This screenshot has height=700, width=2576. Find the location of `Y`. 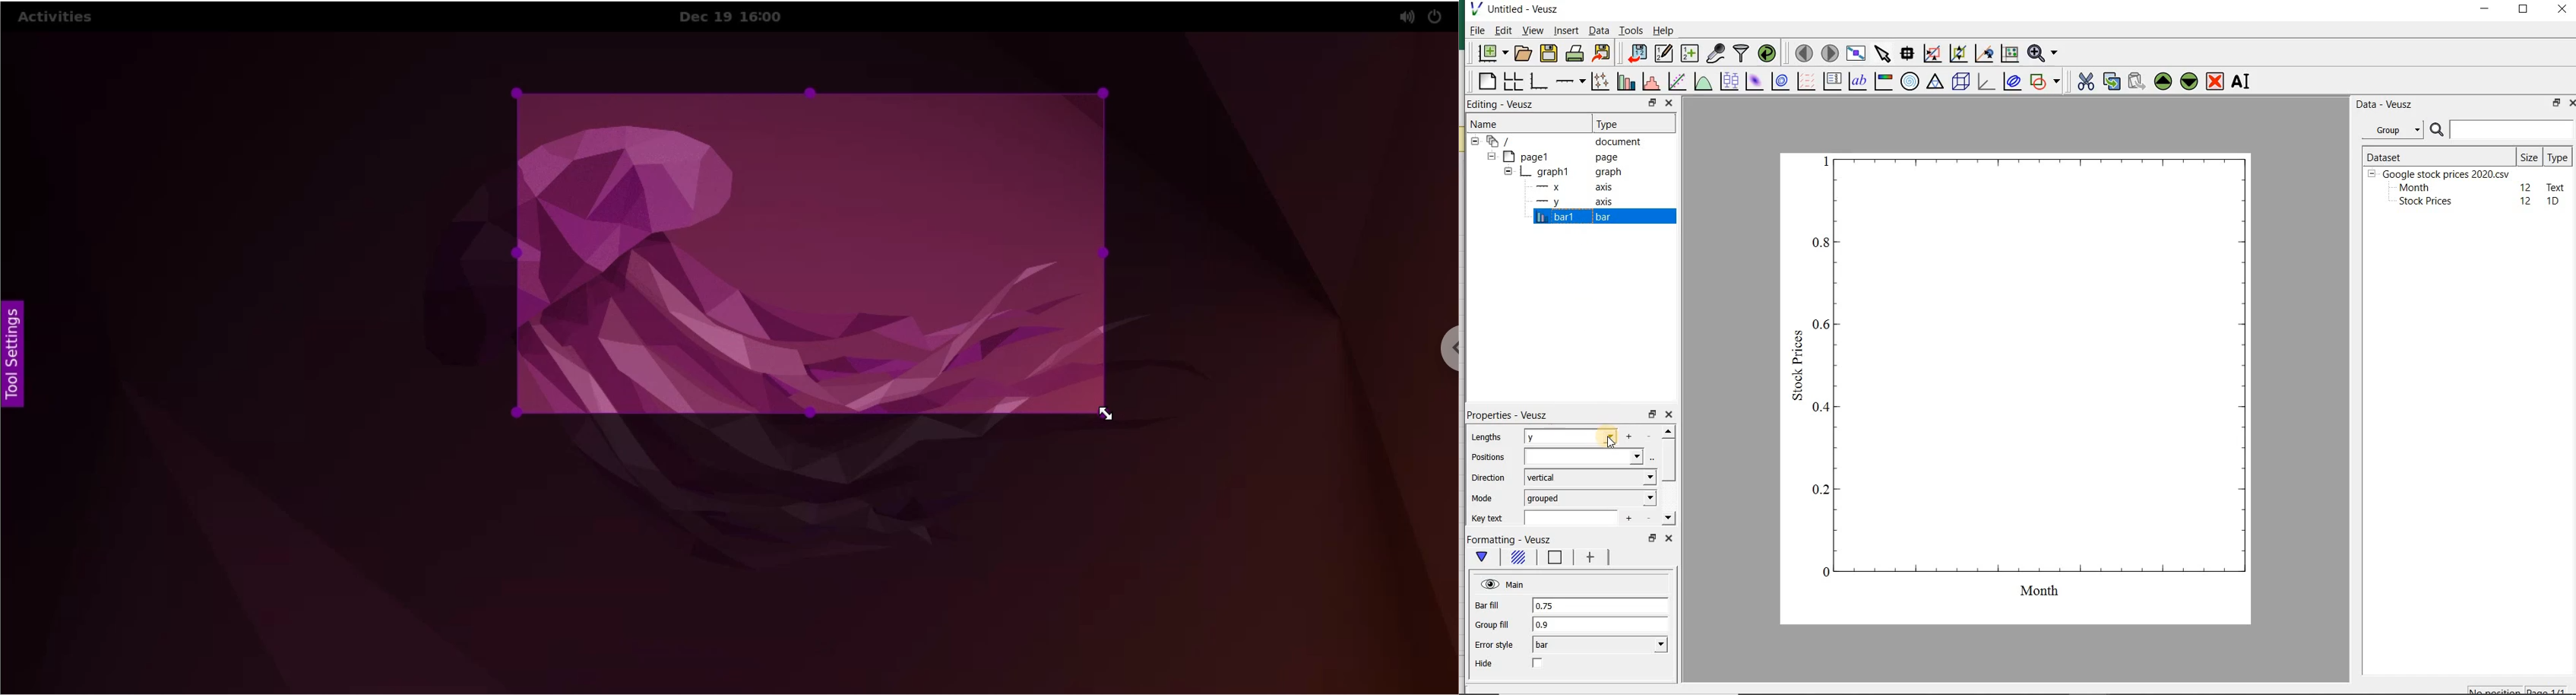

Y is located at coordinates (1571, 436).